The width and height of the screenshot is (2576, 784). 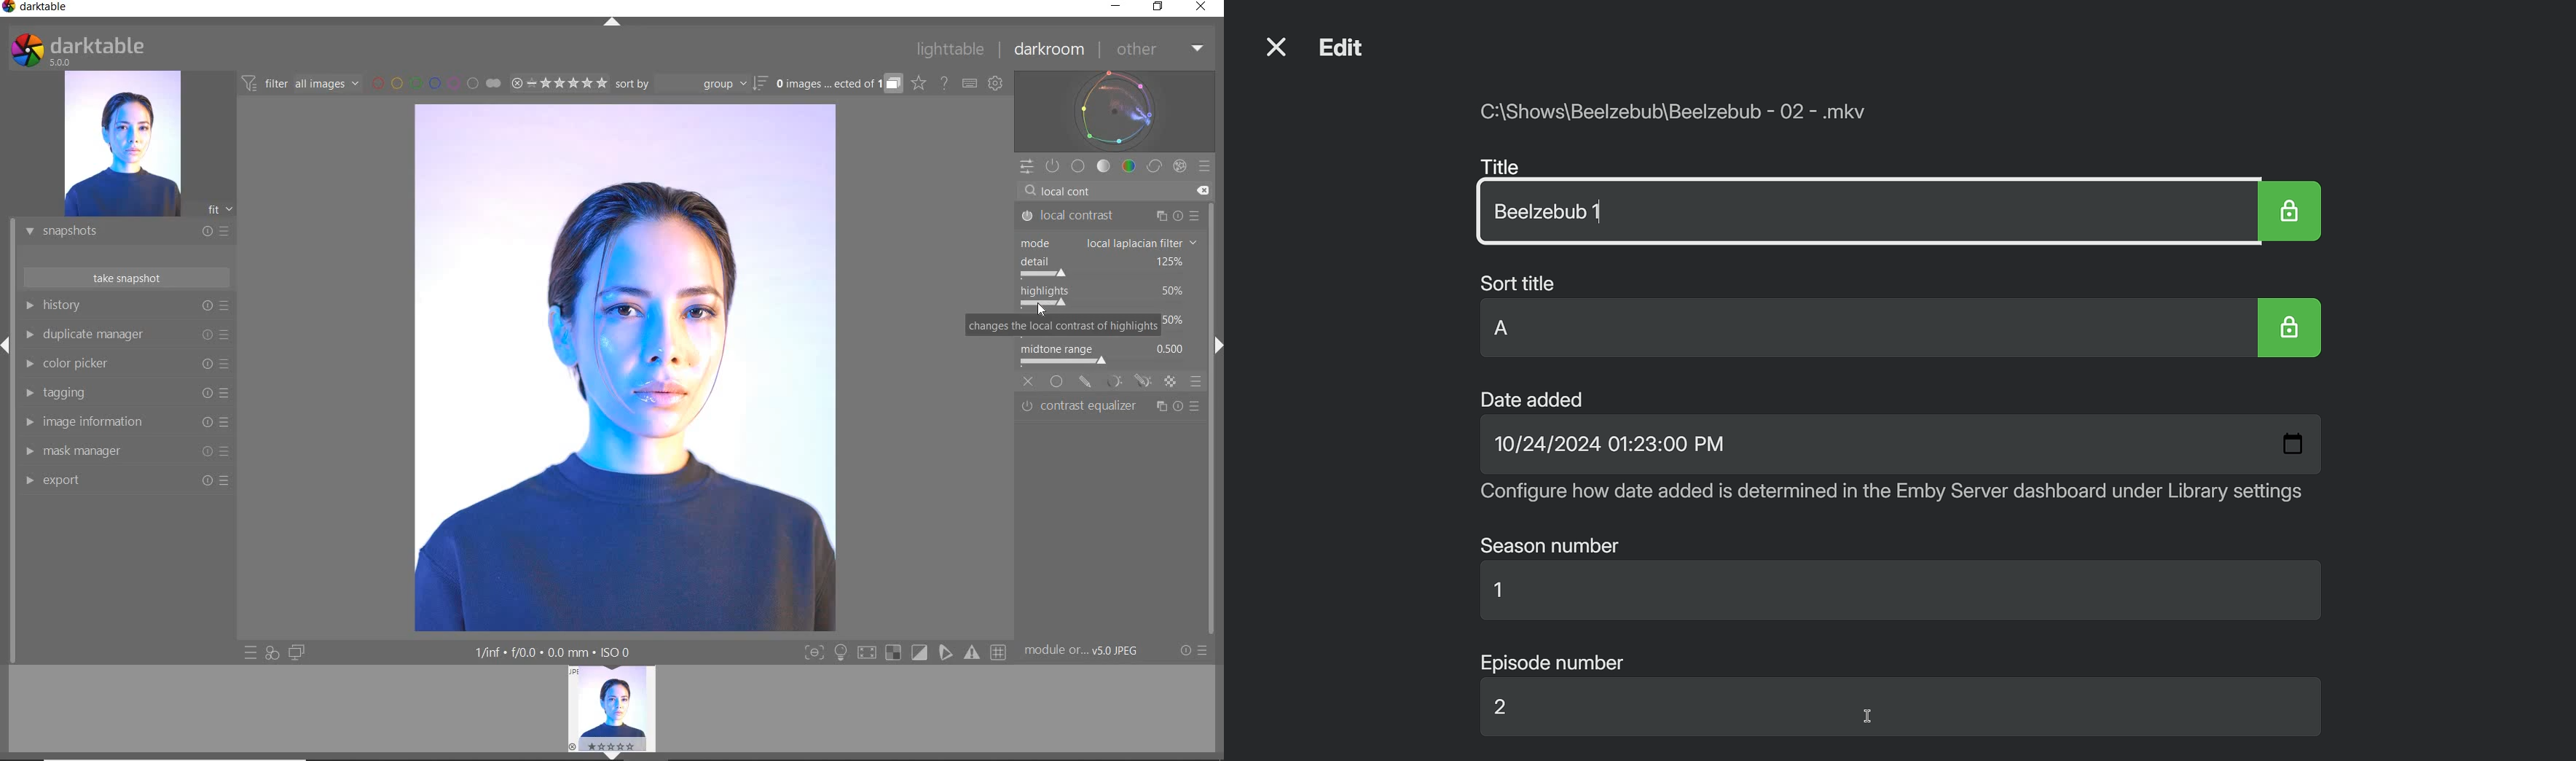 What do you see at coordinates (970, 83) in the screenshot?
I see `SET KEYBOARD SHORTCUTS` at bounding box center [970, 83].